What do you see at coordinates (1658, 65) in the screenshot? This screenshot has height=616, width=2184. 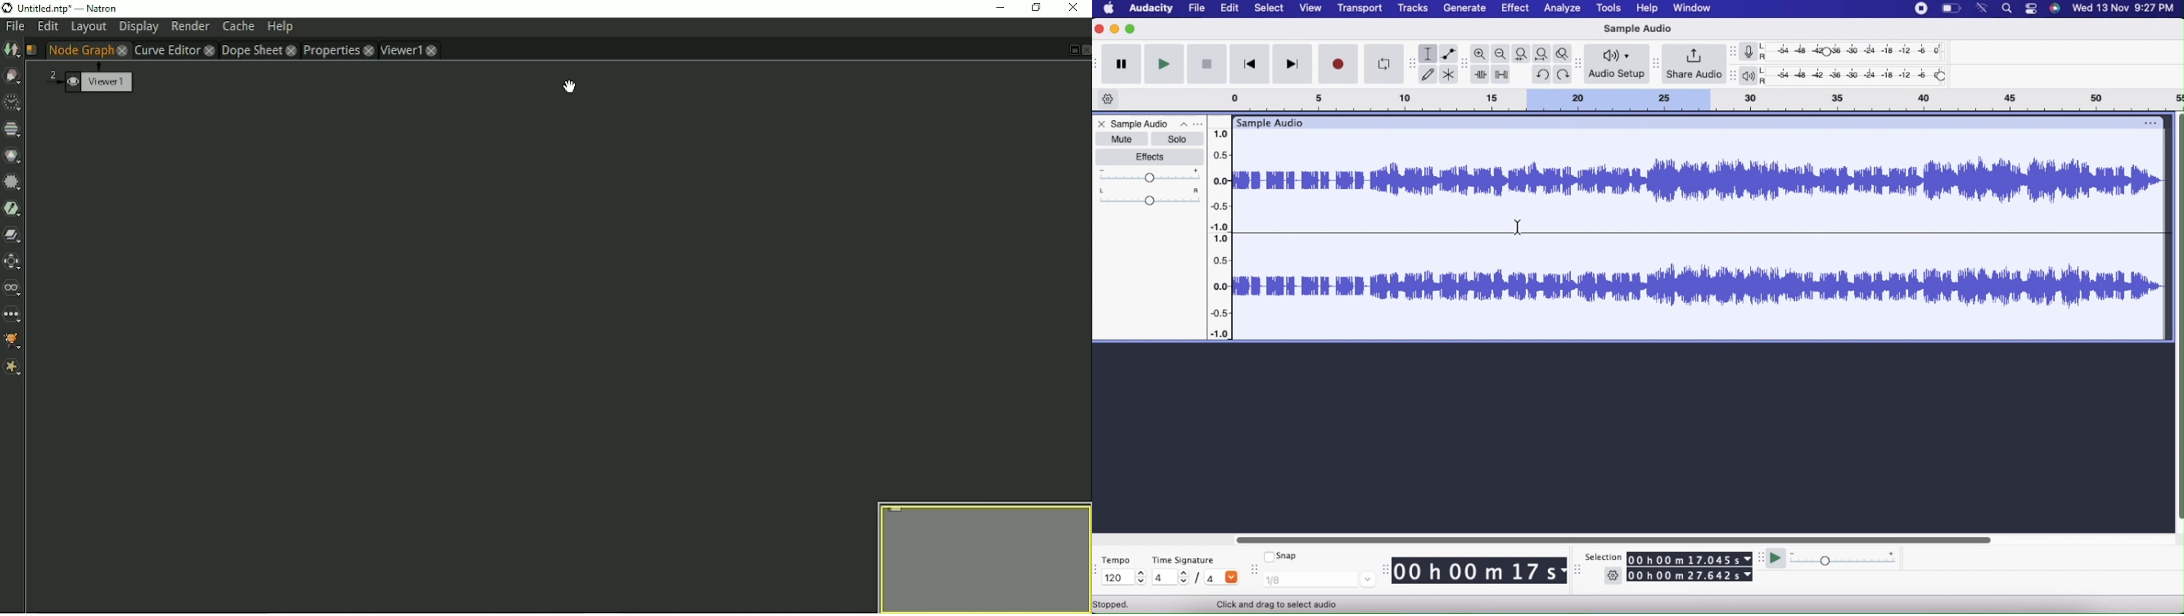 I see `move toolbar` at bounding box center [1658, 65].